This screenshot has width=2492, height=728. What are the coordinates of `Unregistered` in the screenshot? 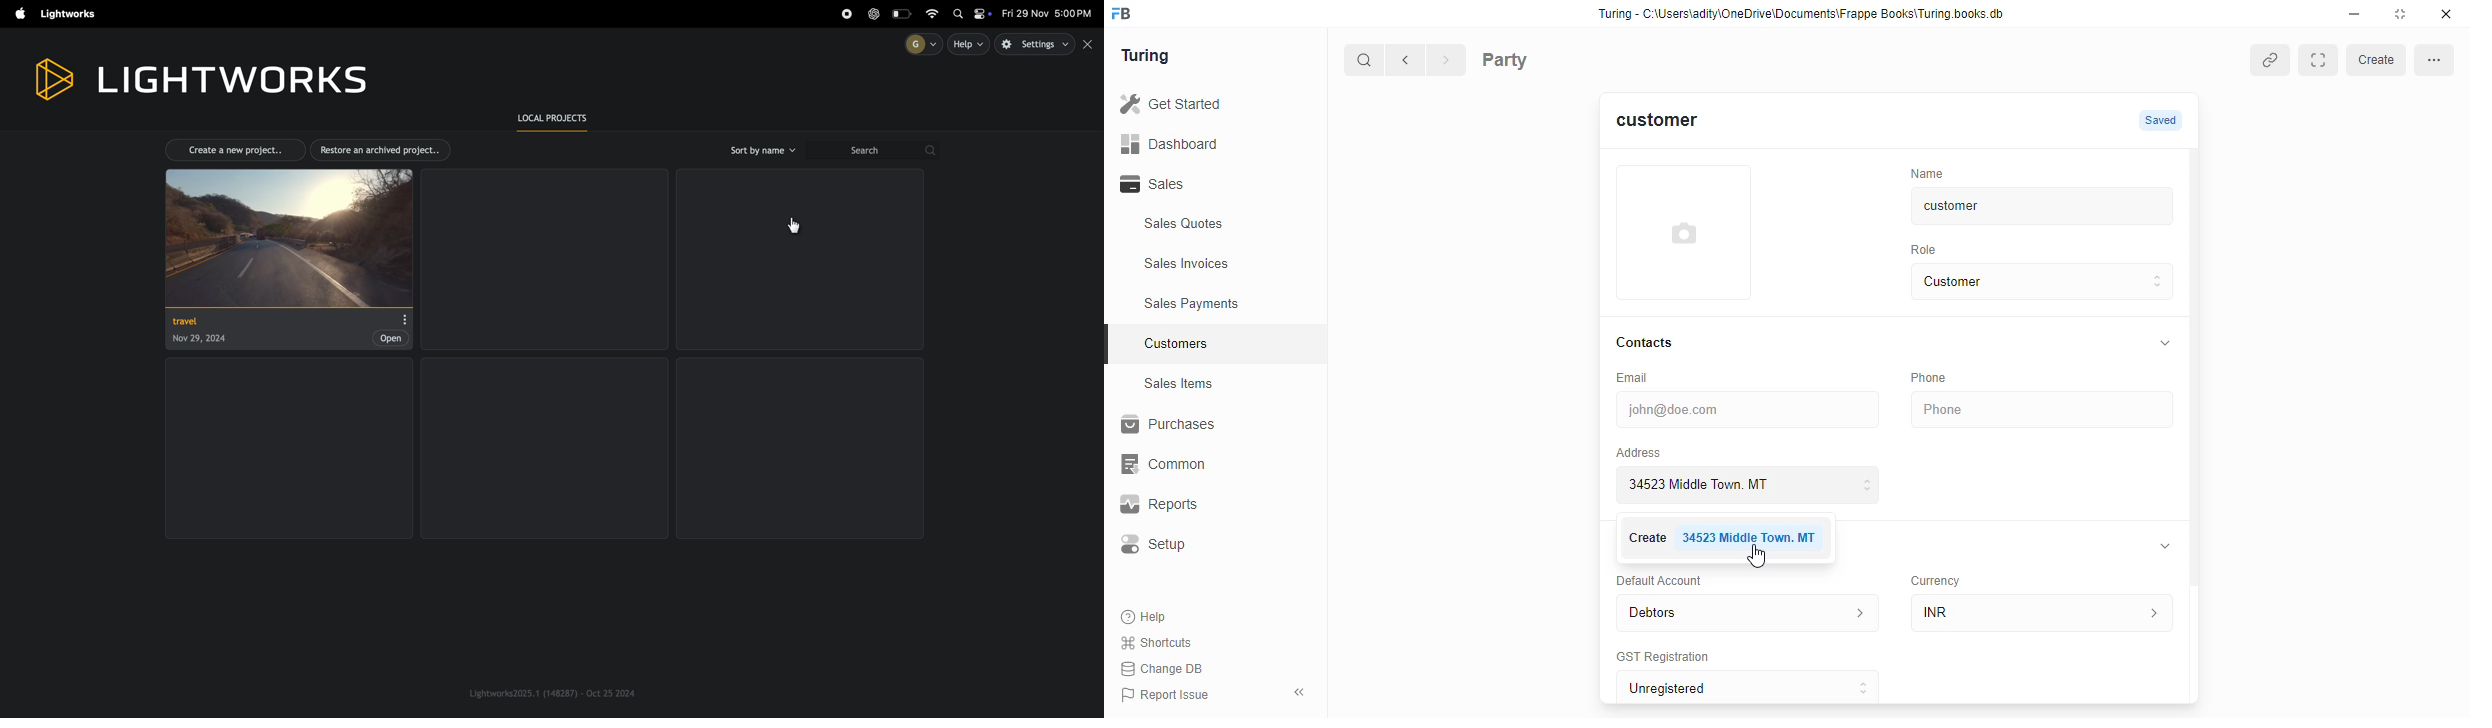 It's located at (1750, 684).